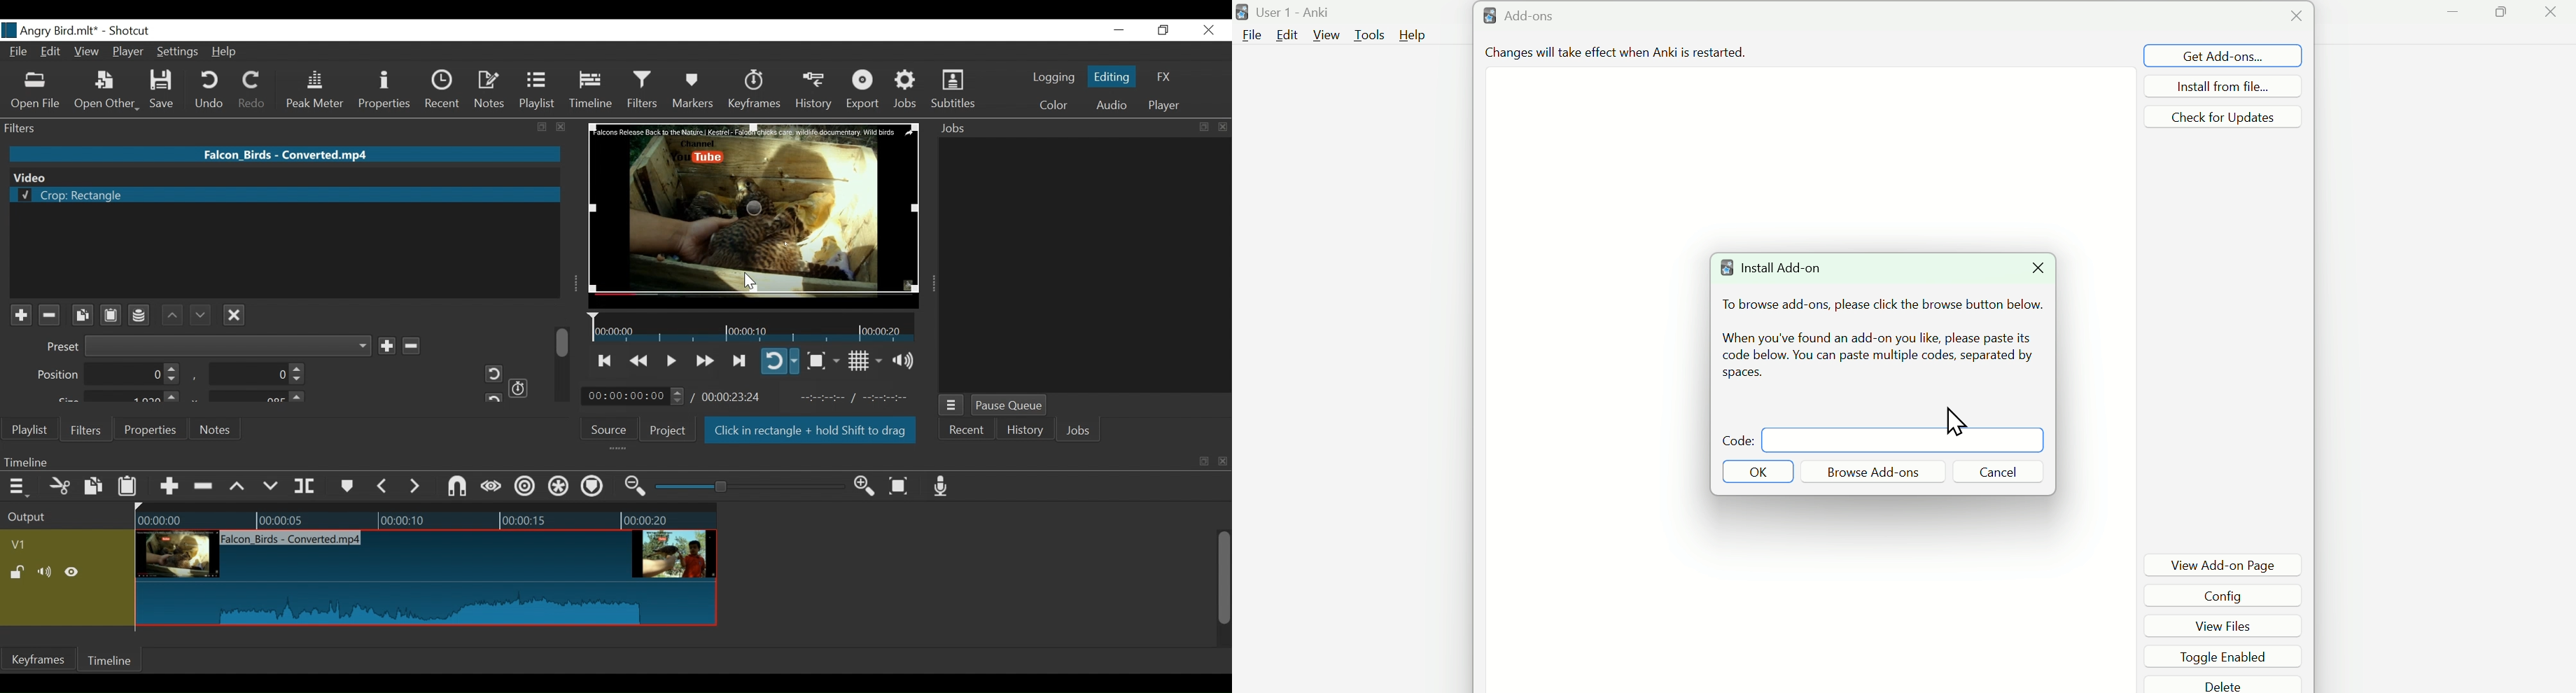 The height and width of the screenshot is (700, 2576). Describe the element at coordinates (1413, 35) in the screenshot. I see `Help` at that location.